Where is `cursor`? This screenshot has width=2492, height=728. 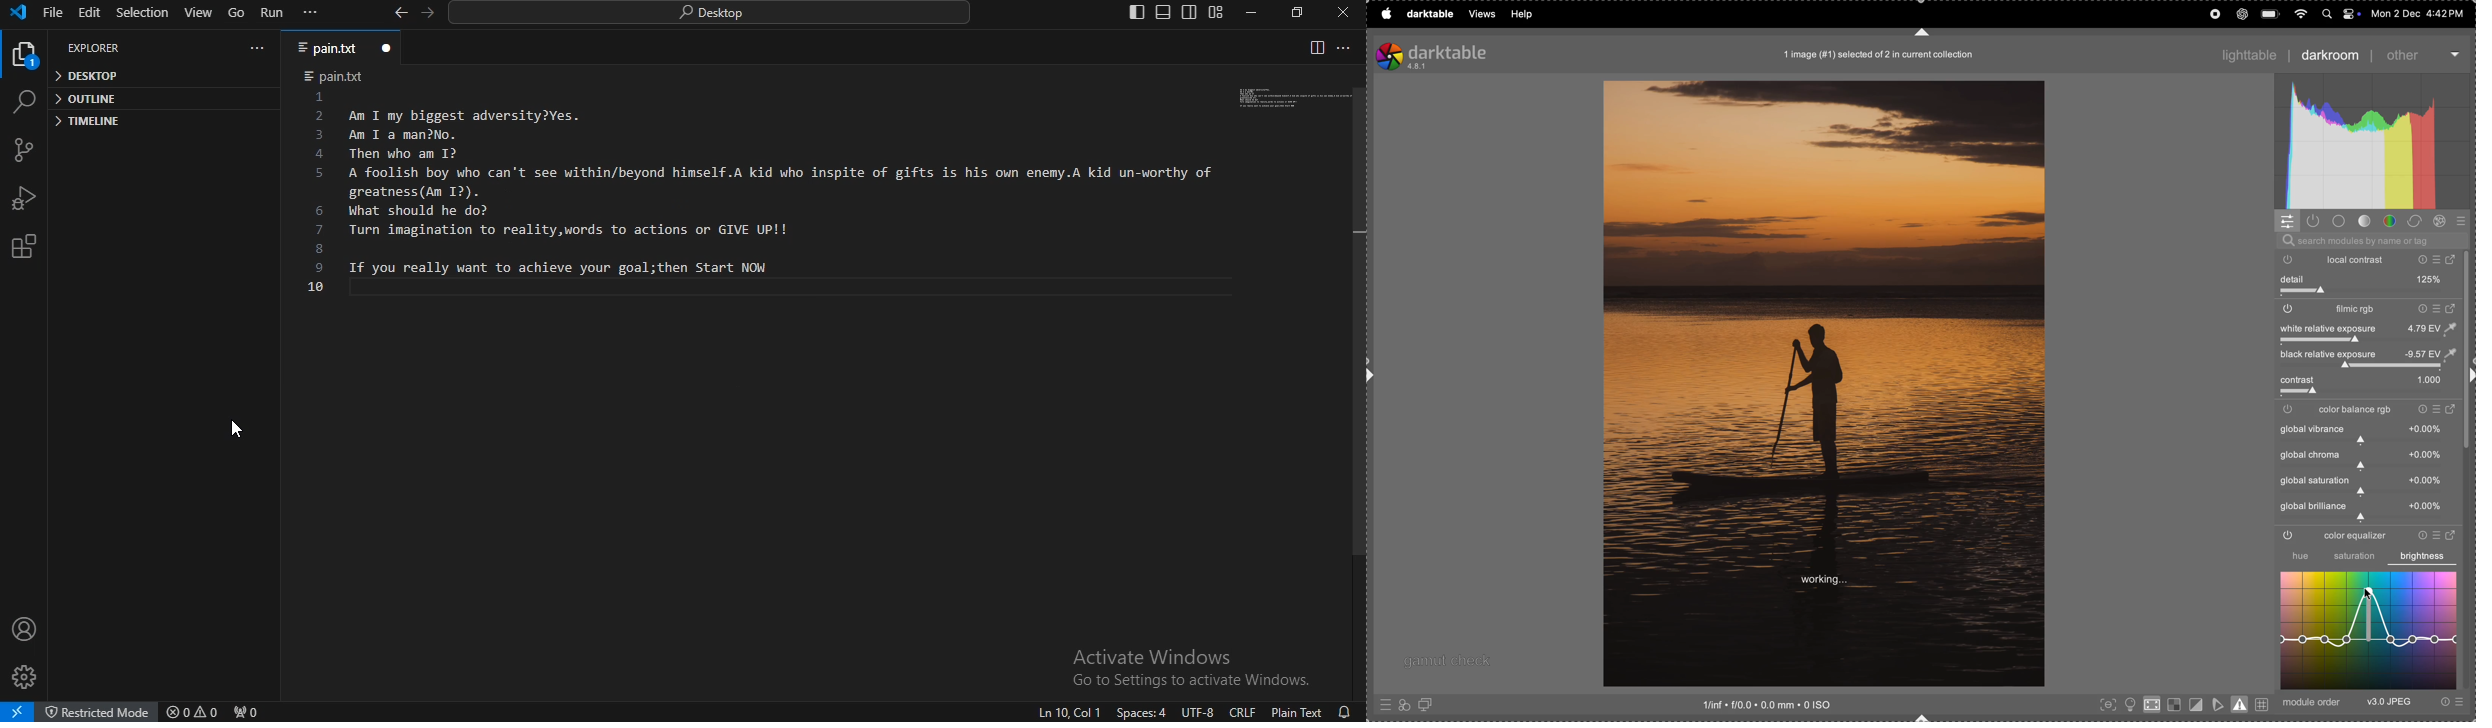
cursor is located at coordinates (236, 430).